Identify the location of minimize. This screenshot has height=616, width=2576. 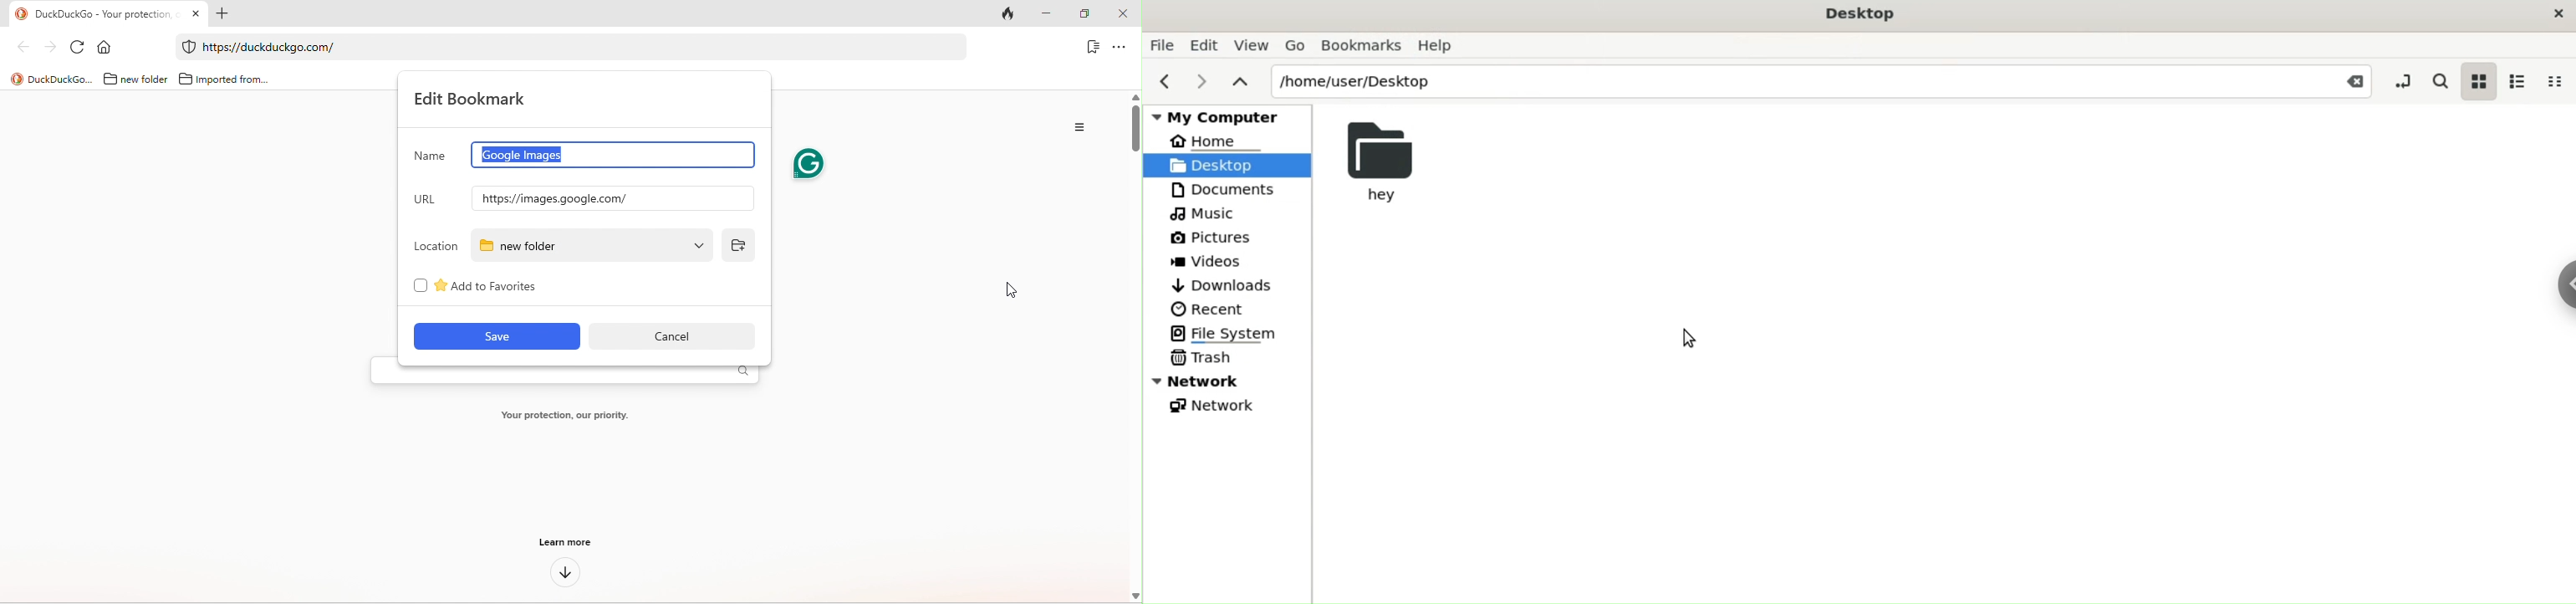
(1053, 14).